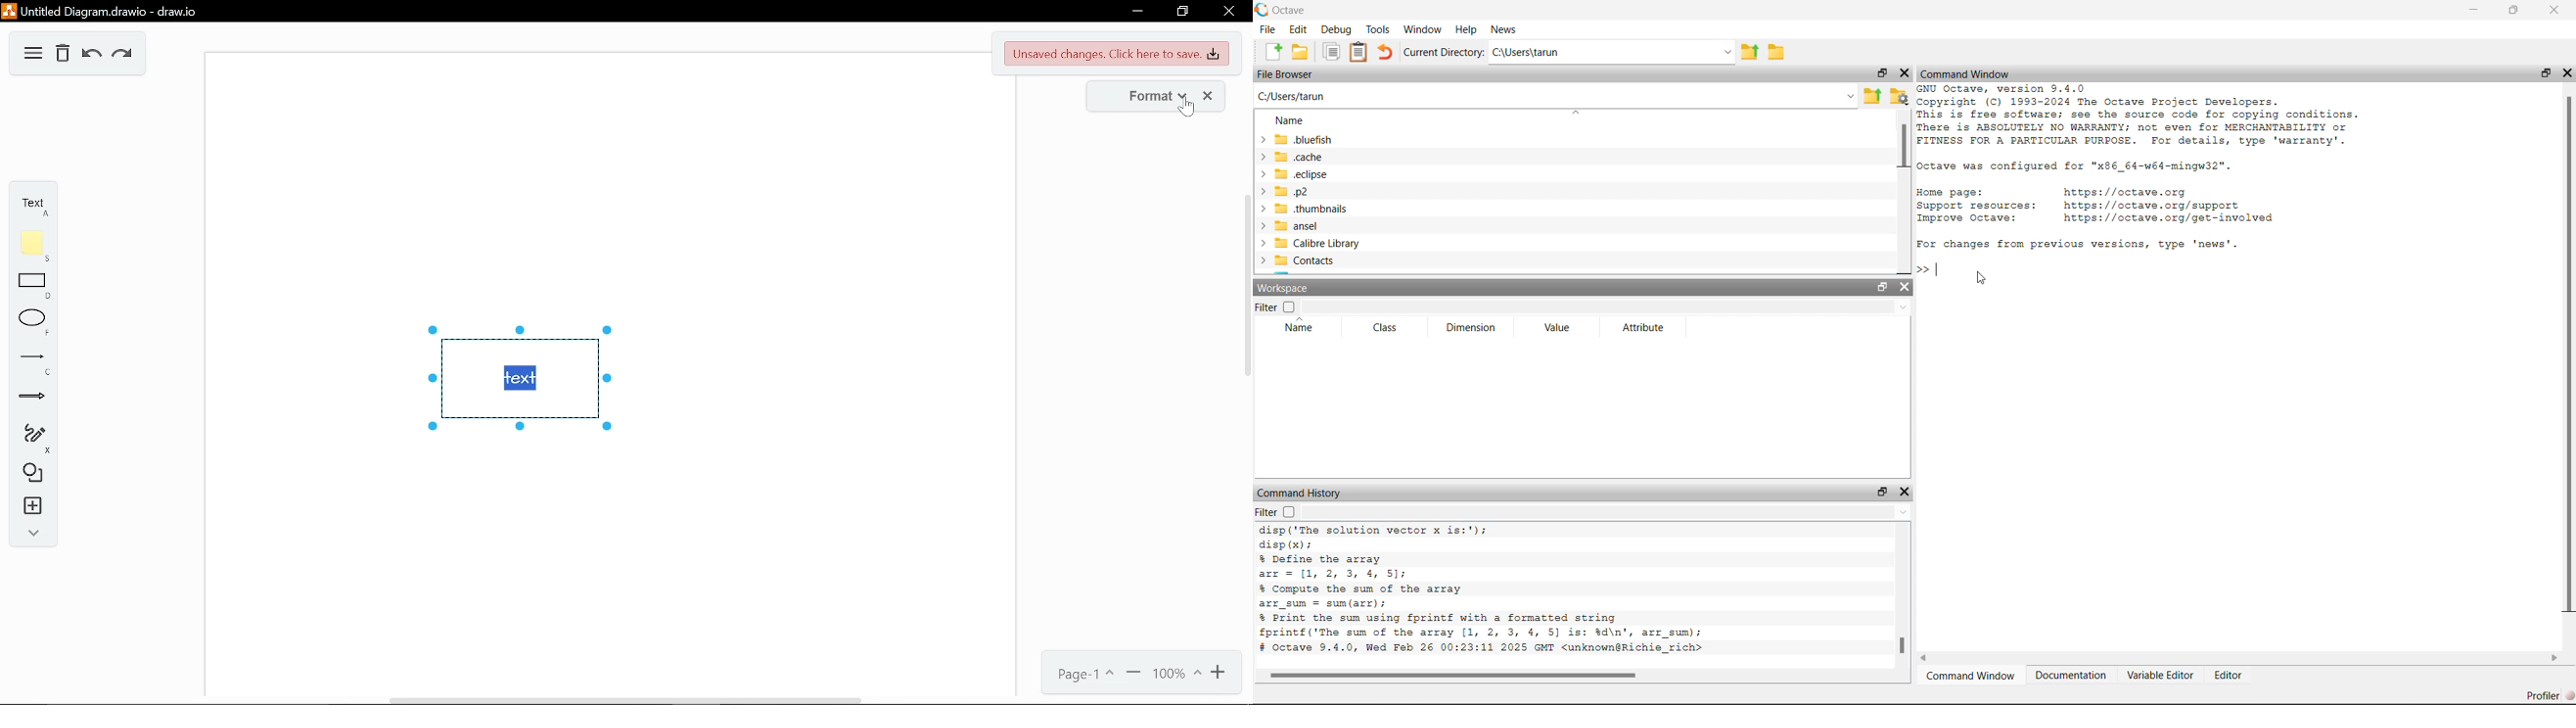  What do you see at coordinates (517, 378) in the screenshot?
I see `text box selected` at bounding box center [517, 378].